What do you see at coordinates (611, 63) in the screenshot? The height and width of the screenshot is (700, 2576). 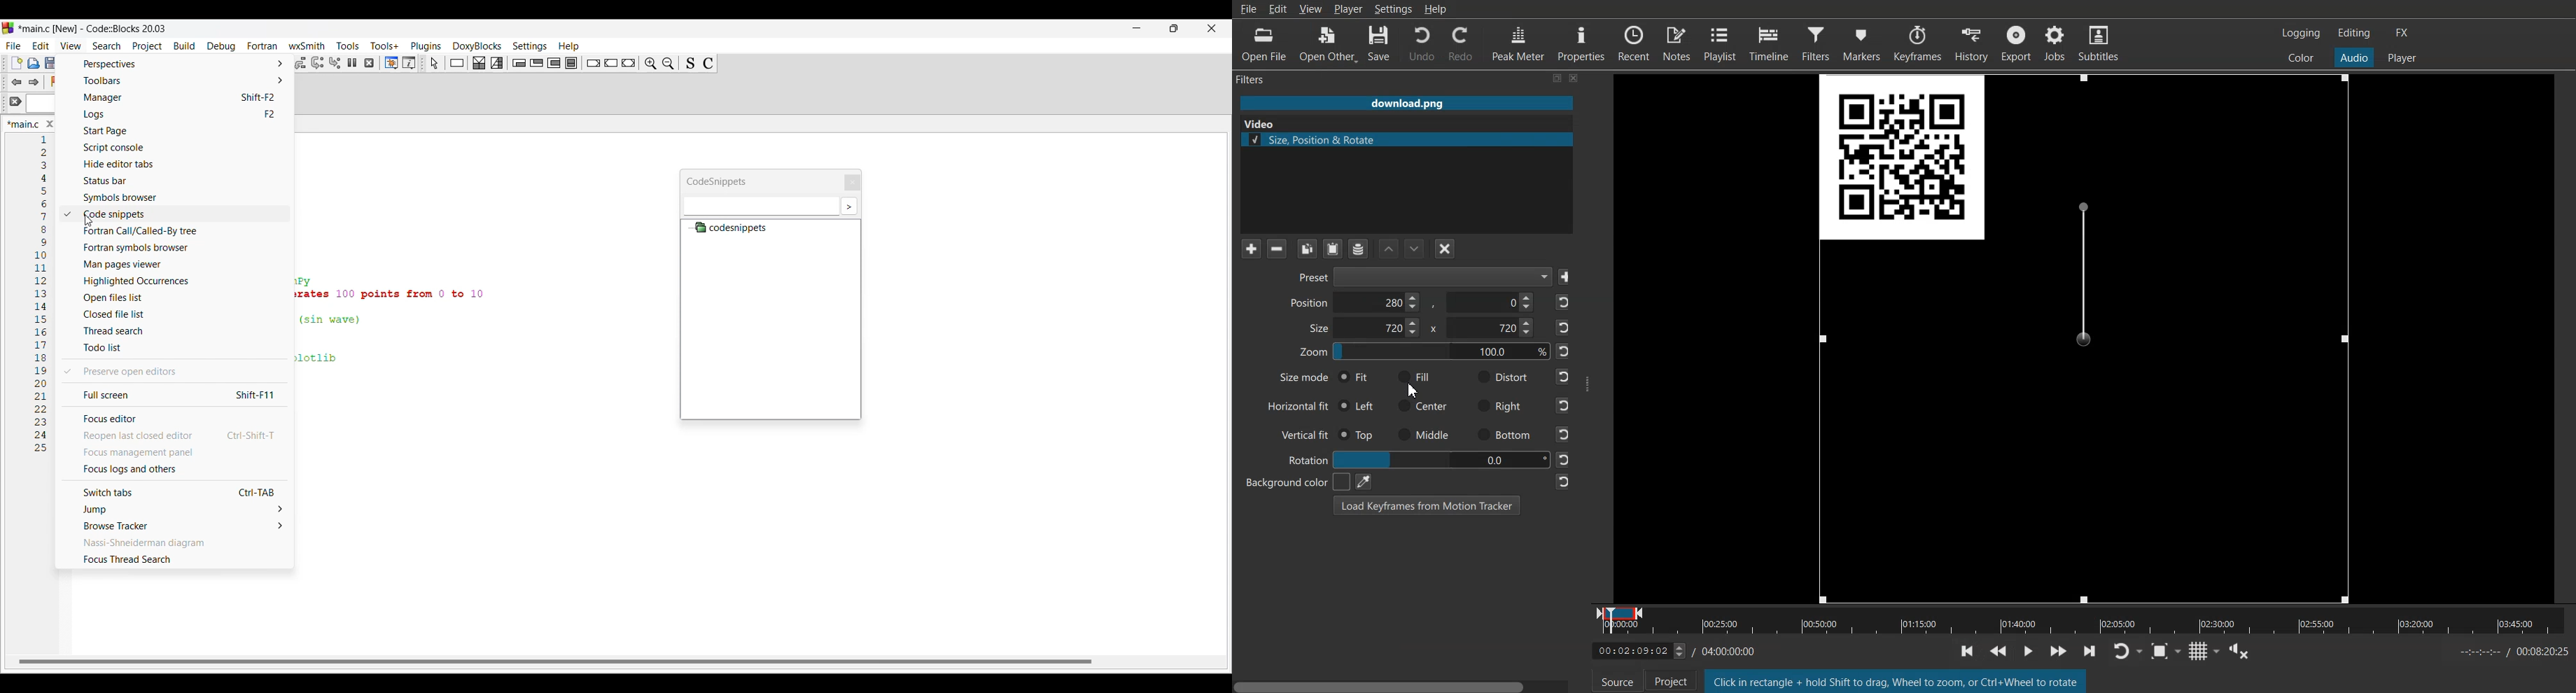 I see `Continue instruction` at bounding box center [611, 63].